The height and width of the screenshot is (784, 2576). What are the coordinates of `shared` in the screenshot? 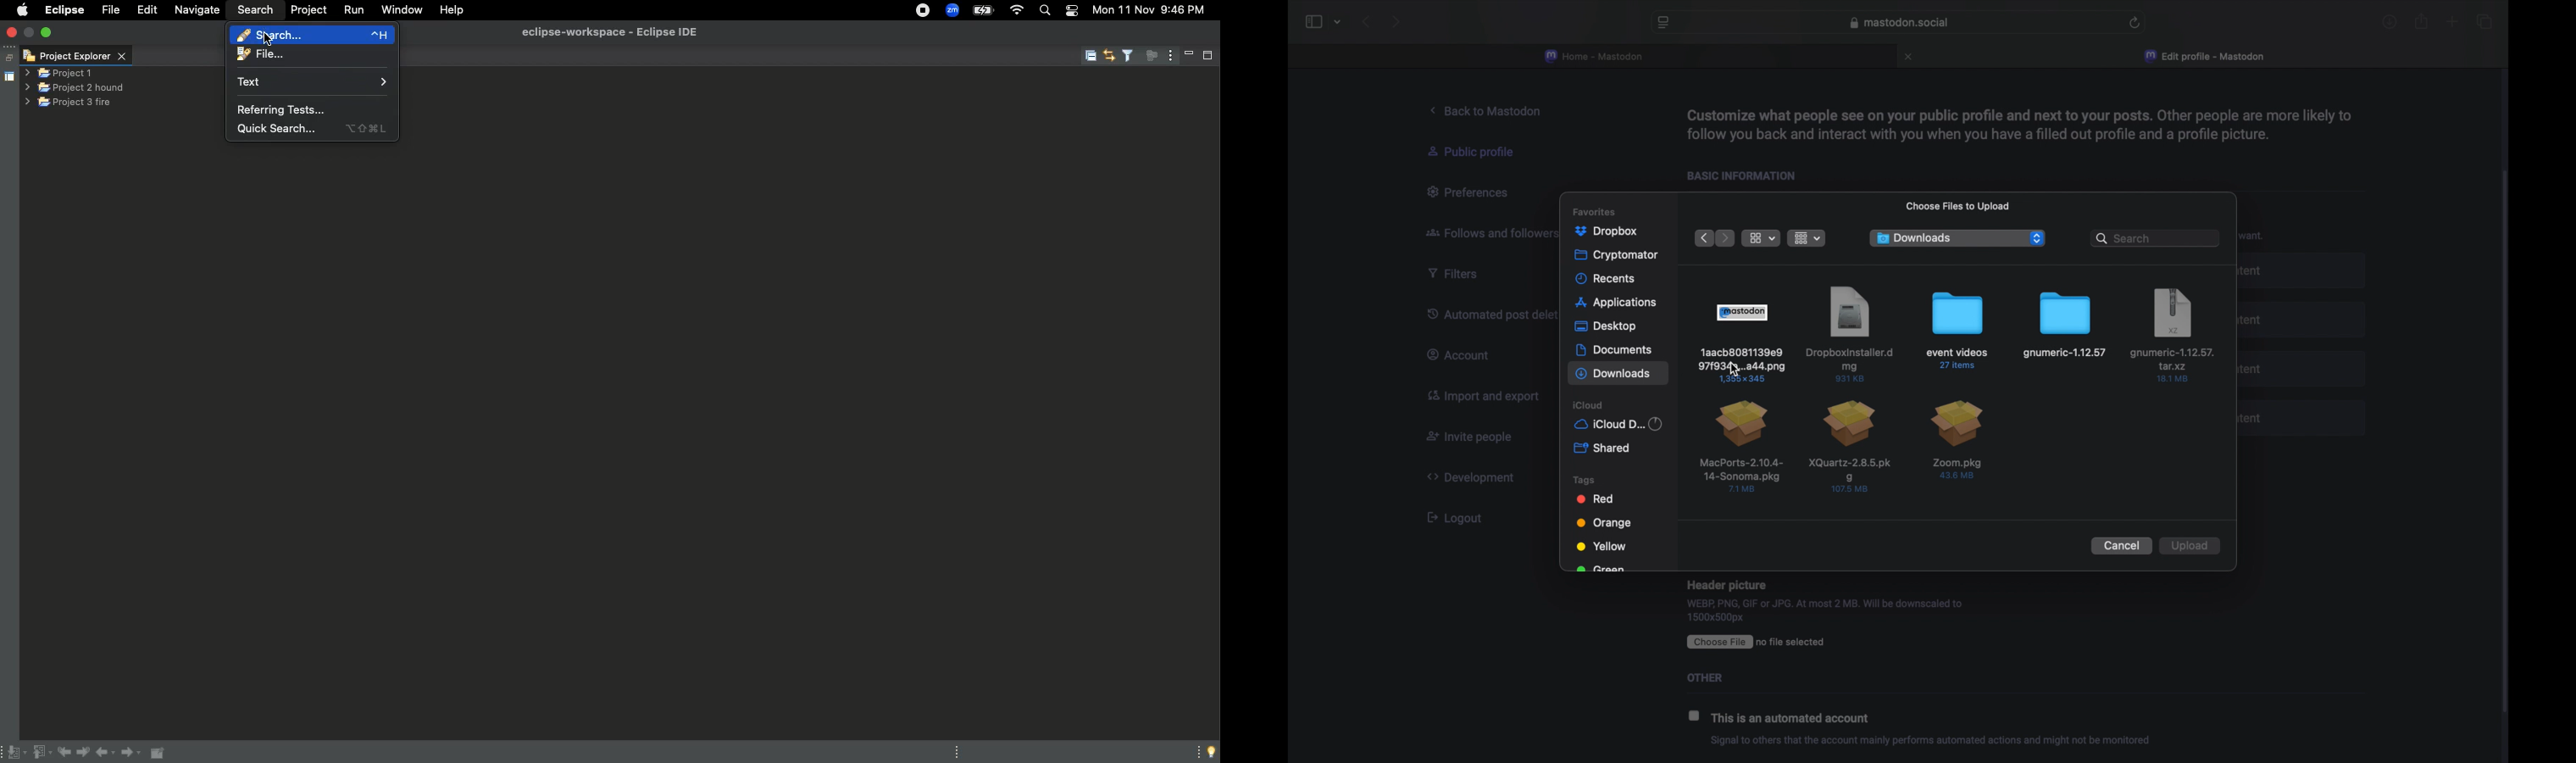 It's located at (1602, 448).